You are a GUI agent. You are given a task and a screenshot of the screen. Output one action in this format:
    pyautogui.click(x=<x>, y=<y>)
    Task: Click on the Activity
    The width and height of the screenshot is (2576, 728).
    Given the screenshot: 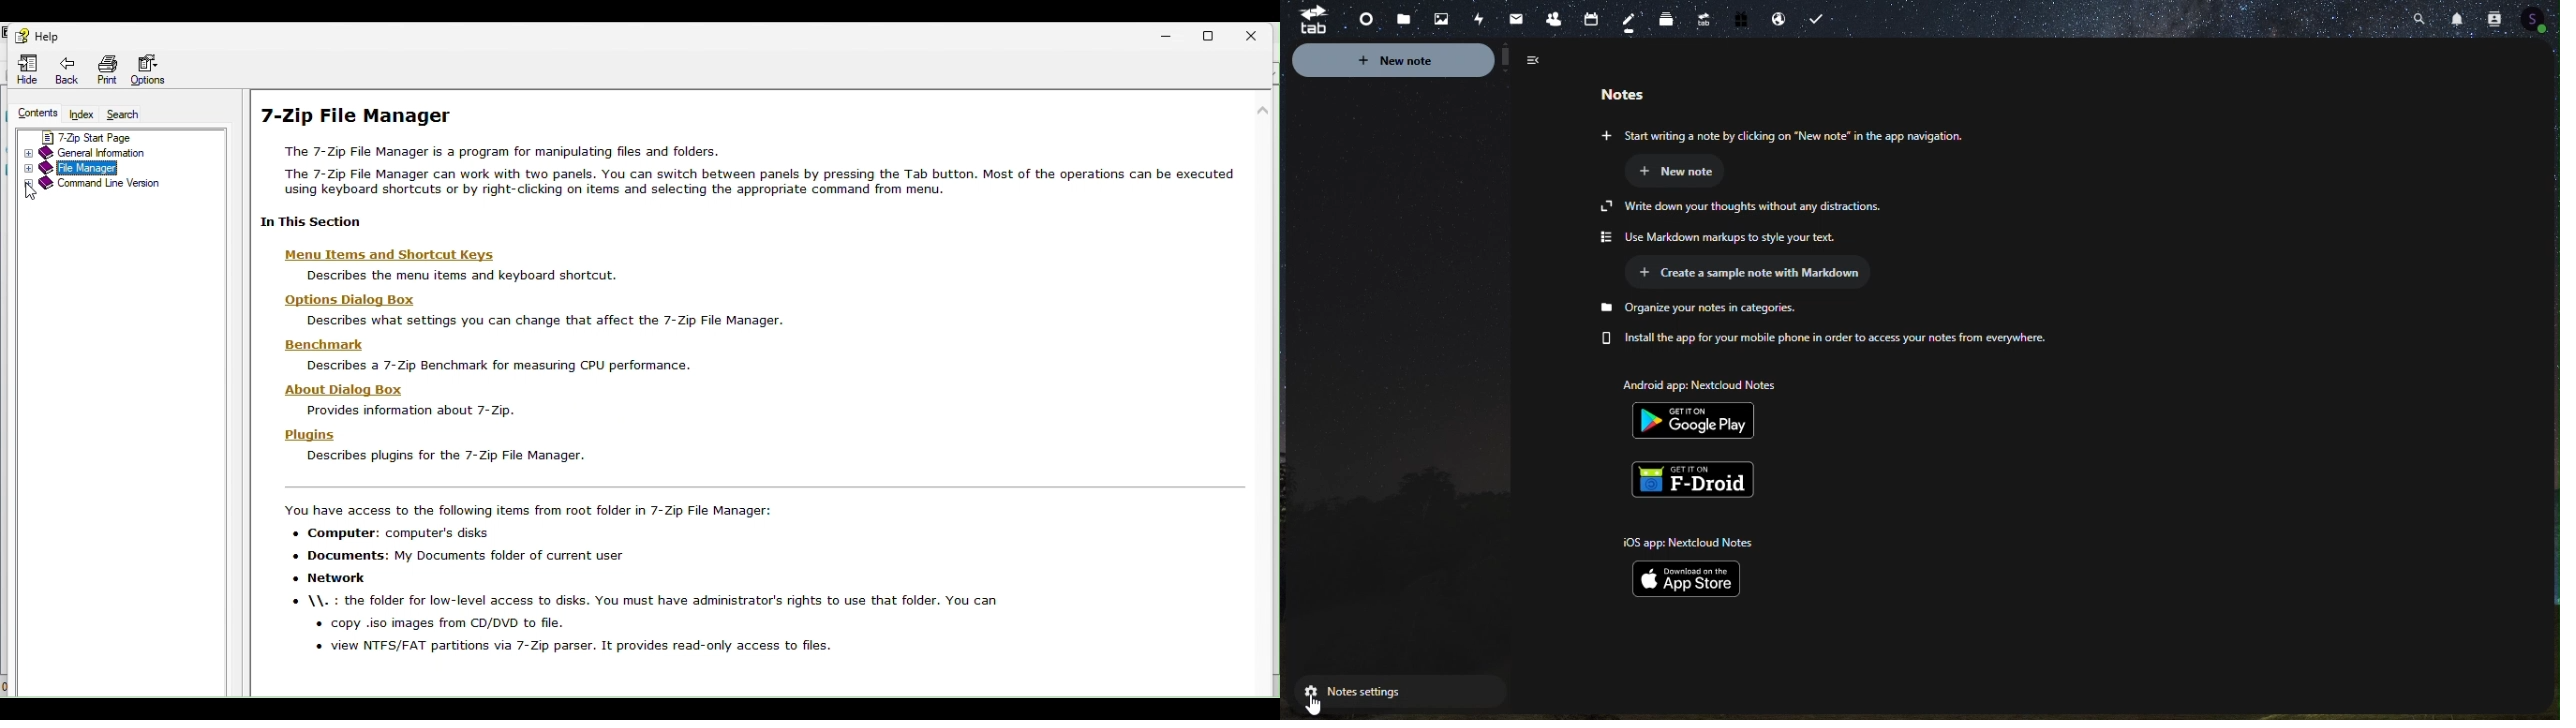 What is the action you would take?
    pyautogui.click(x=1482, y=18)
    